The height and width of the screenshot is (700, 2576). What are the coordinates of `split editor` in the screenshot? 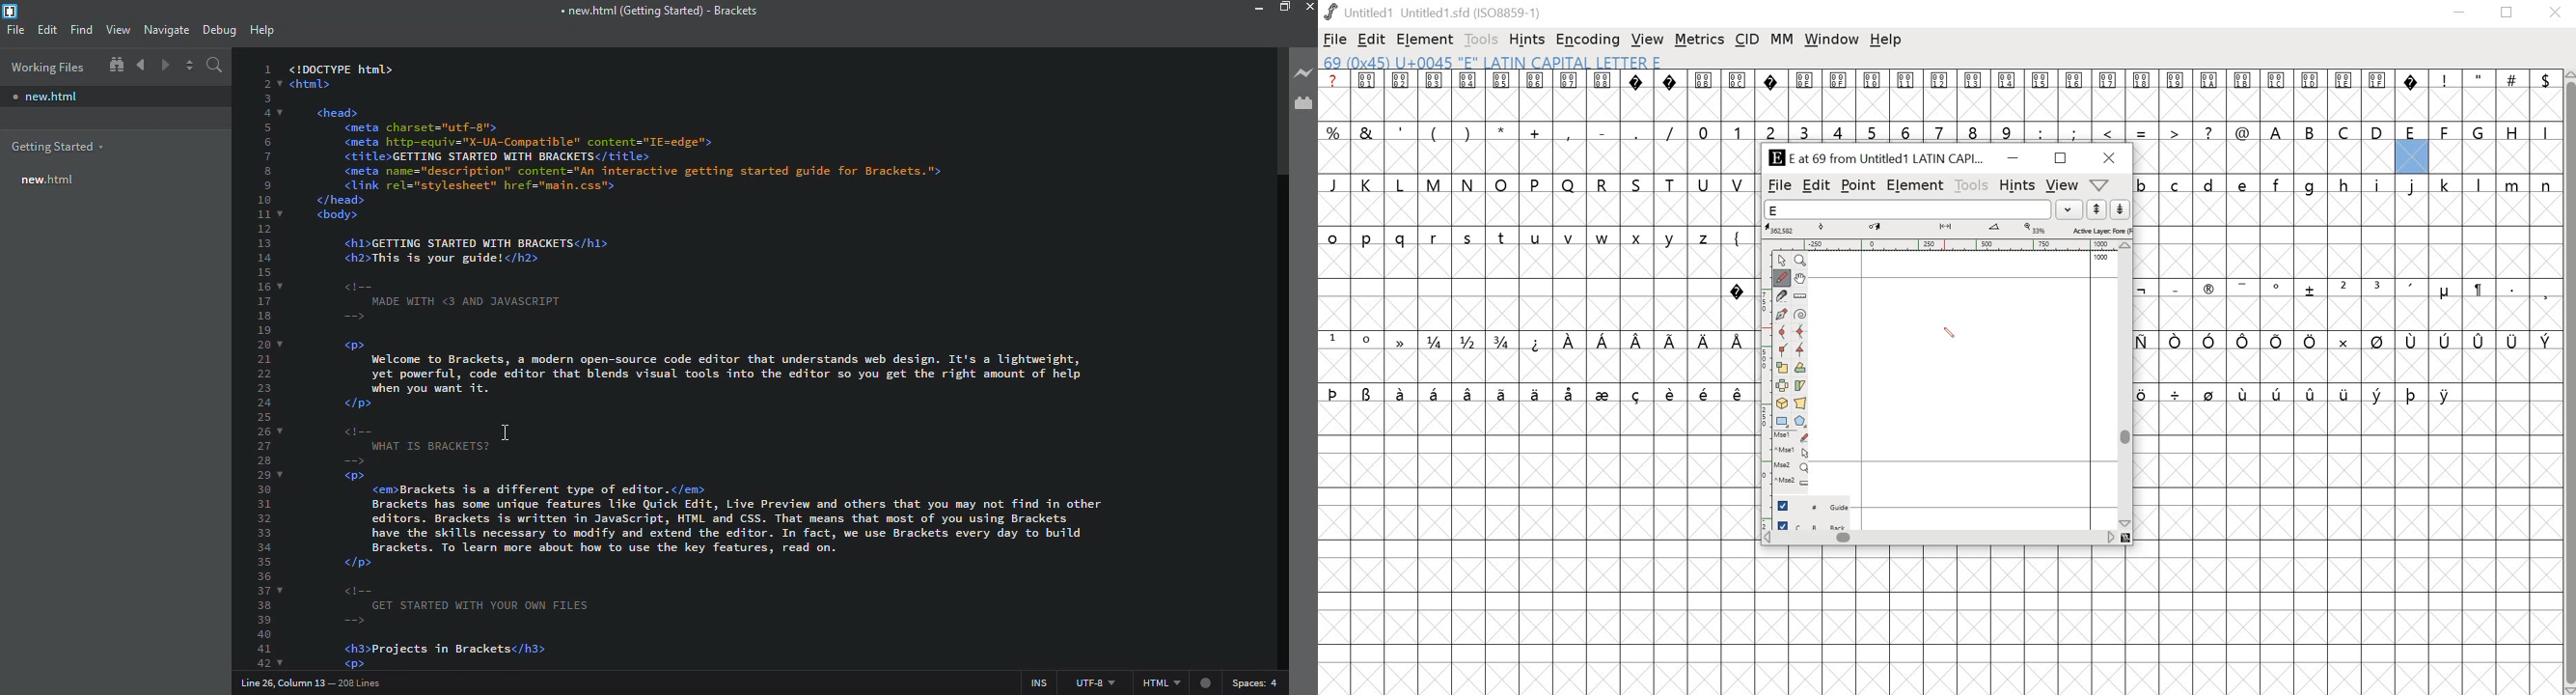 It's located at (191, 68).